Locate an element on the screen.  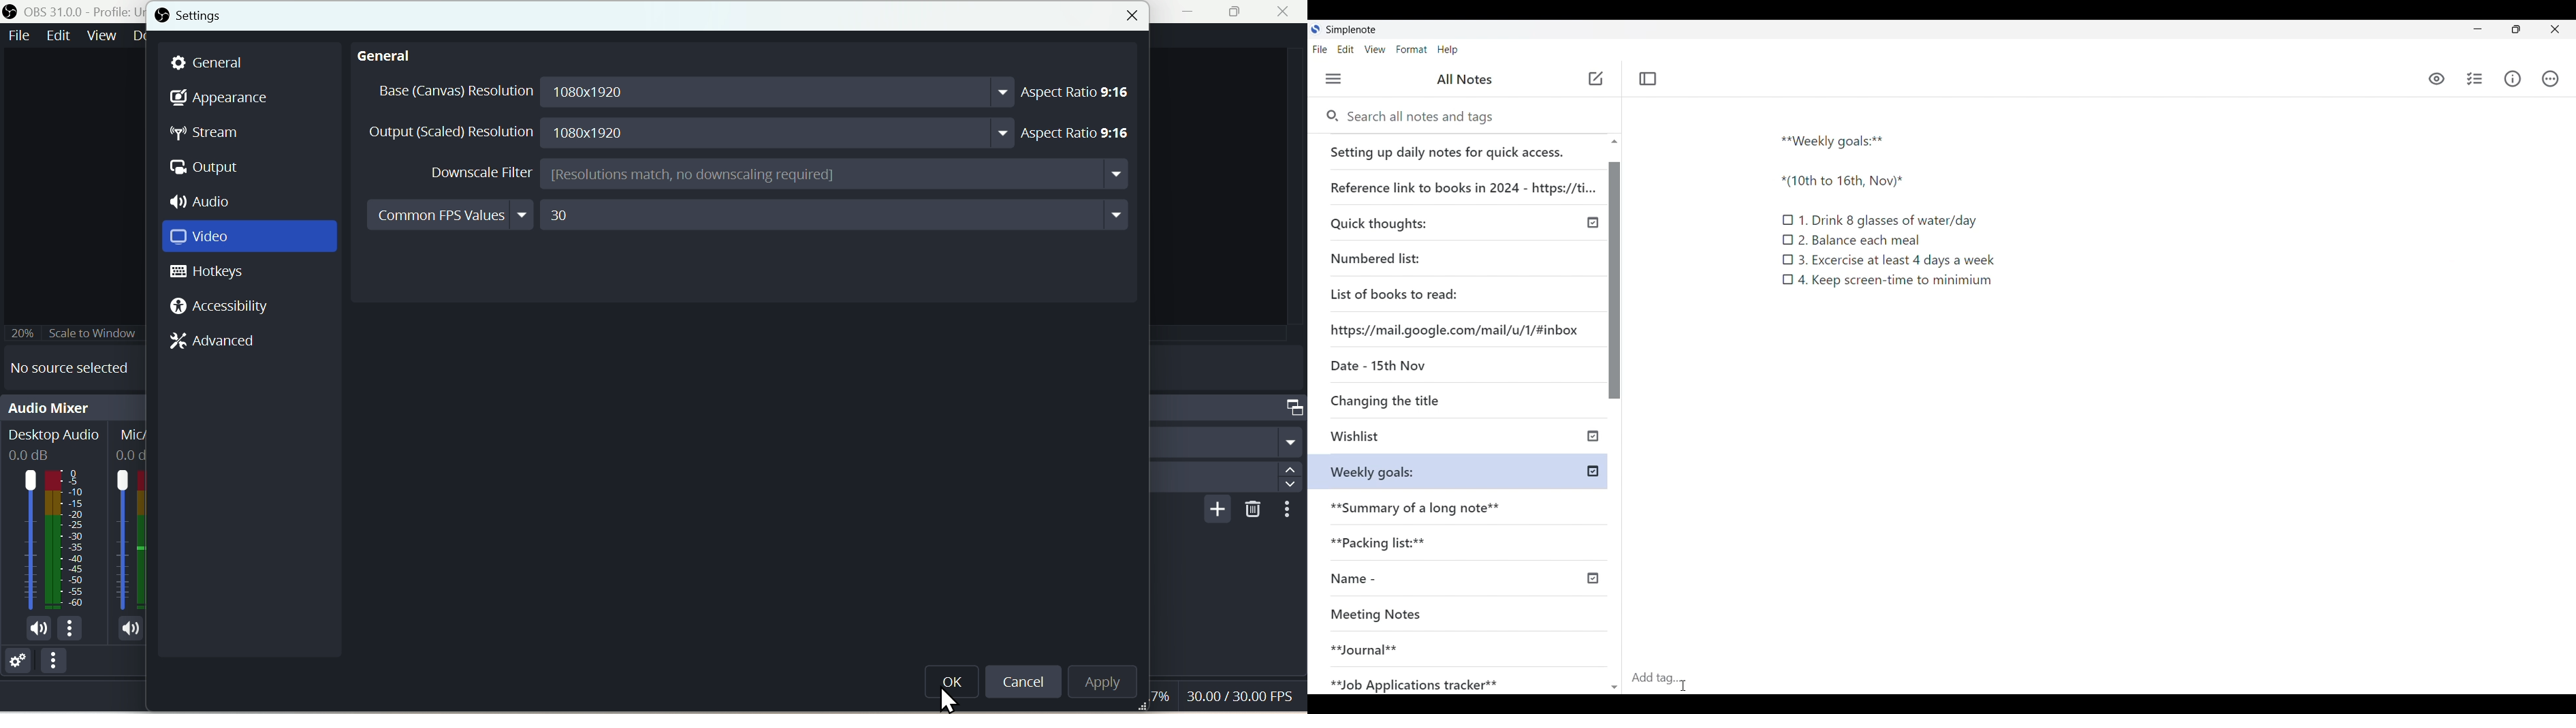
Preview is located at coordinates (2437, 80).